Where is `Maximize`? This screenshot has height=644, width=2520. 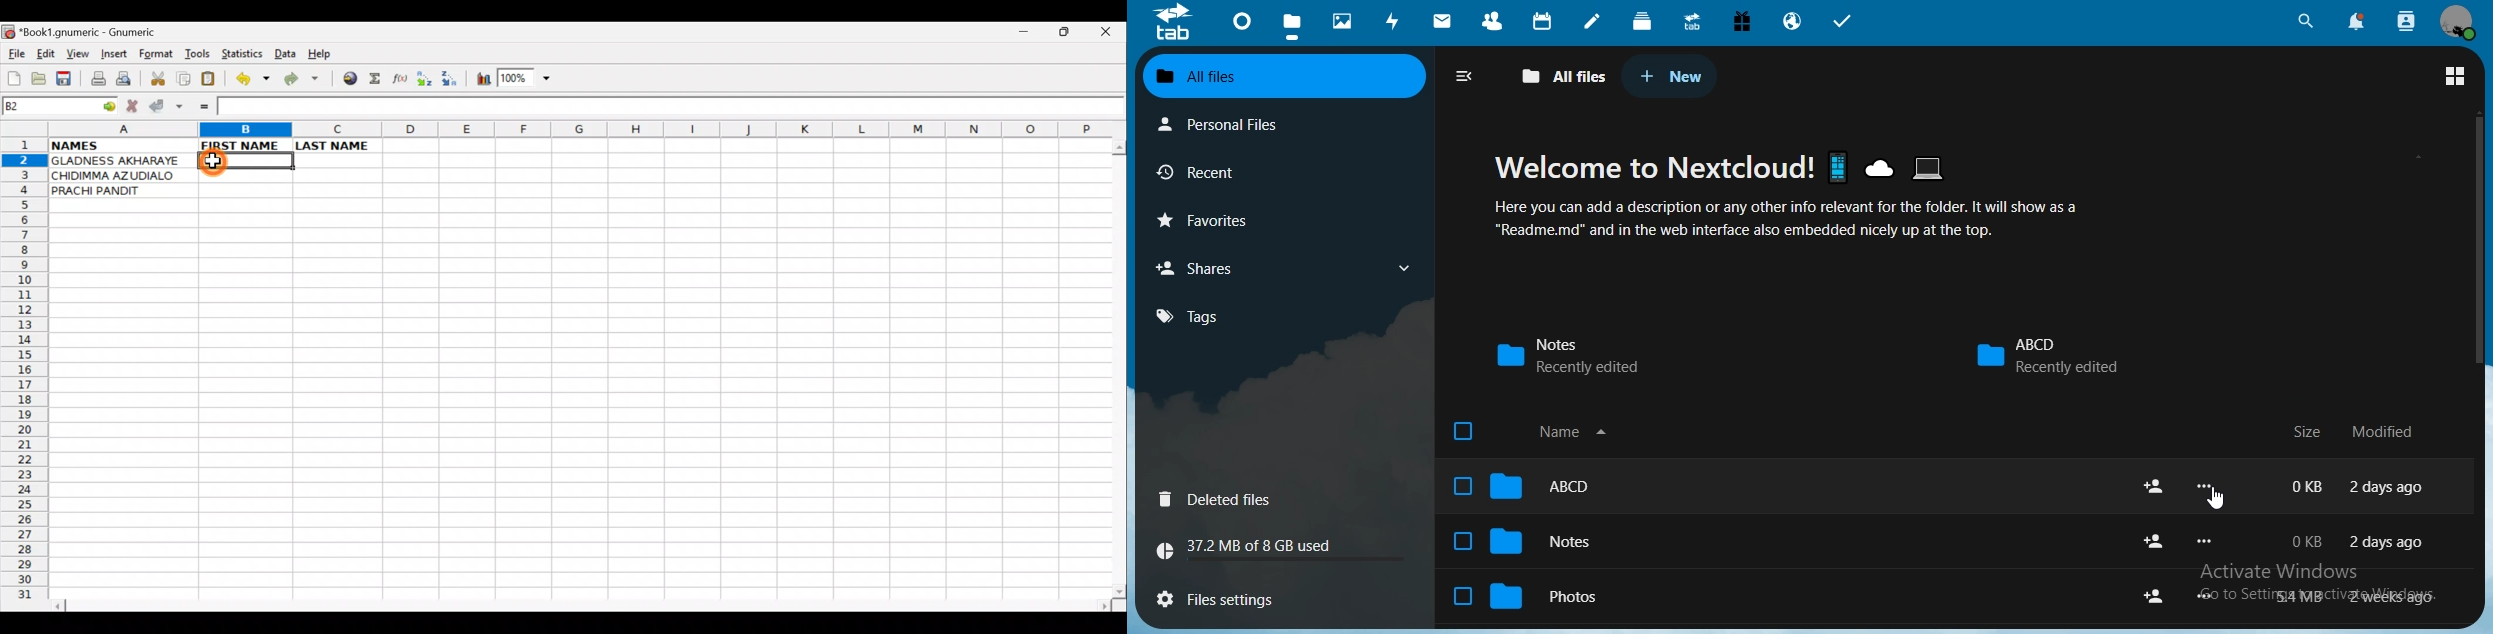
Maximize is located at coordinates (1066, 34).